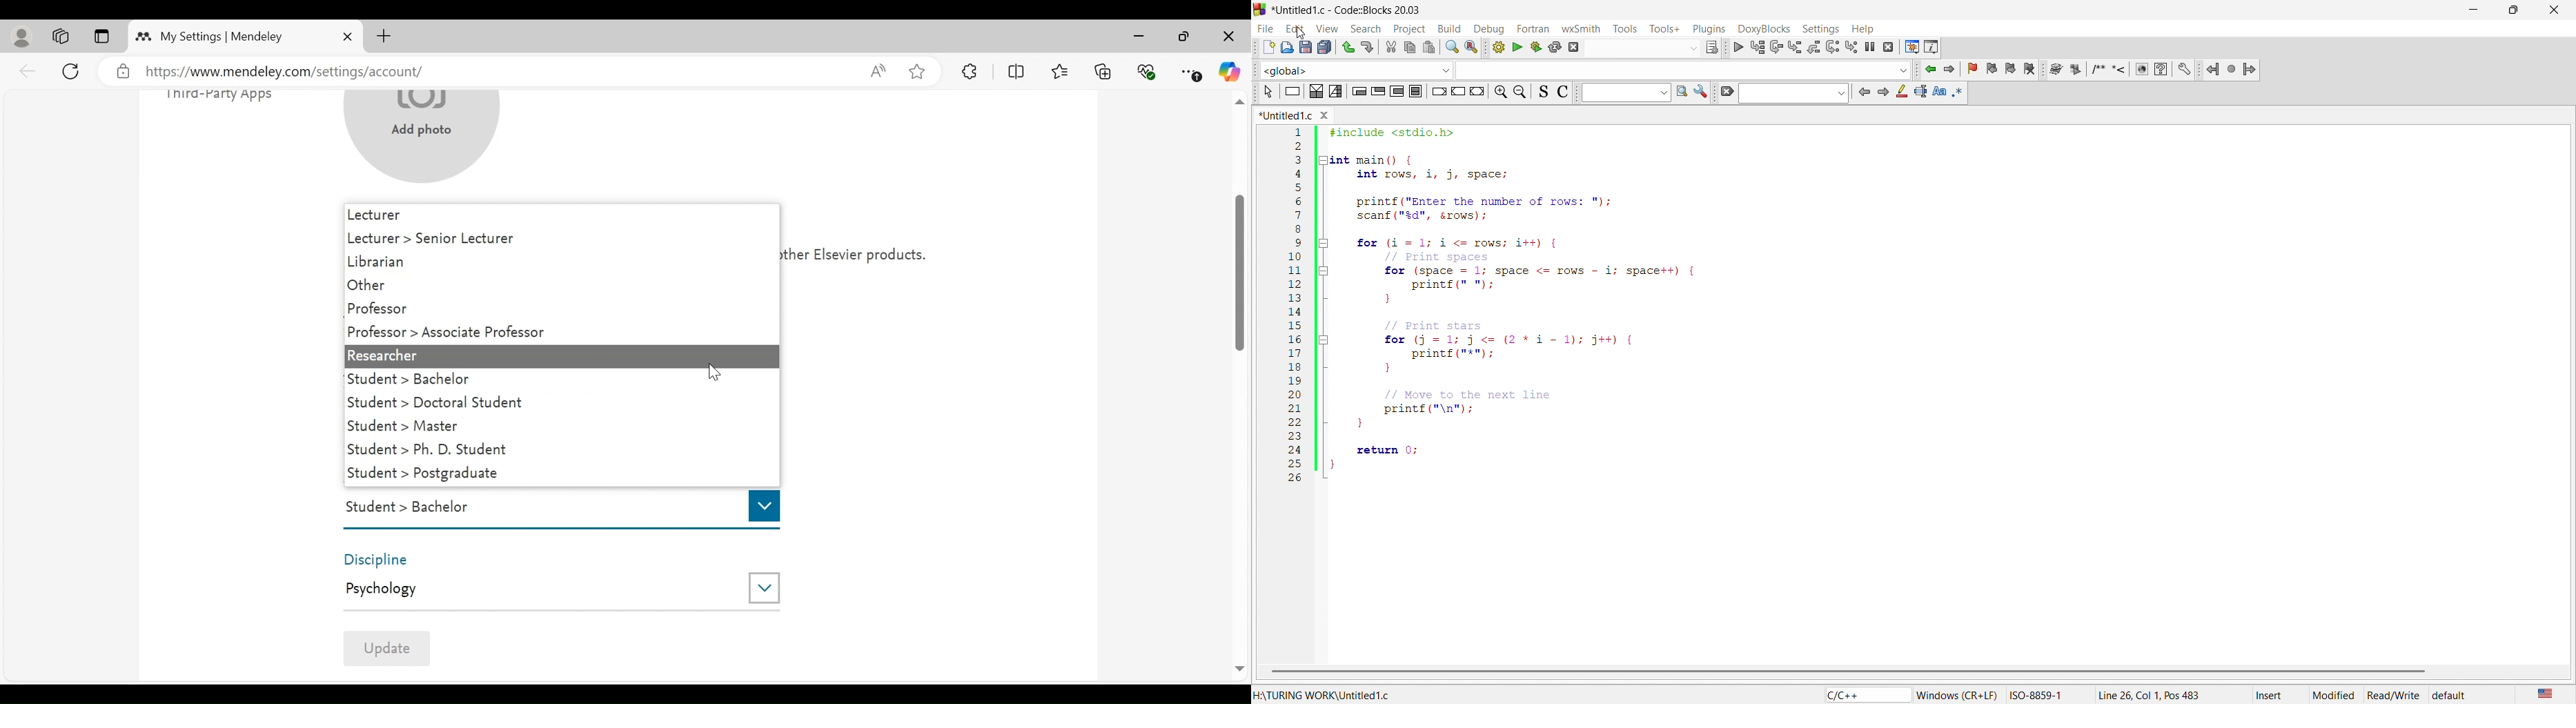  Describe the element at coordinates (1410, 47) in the screenshot. I see `copy` at that location.